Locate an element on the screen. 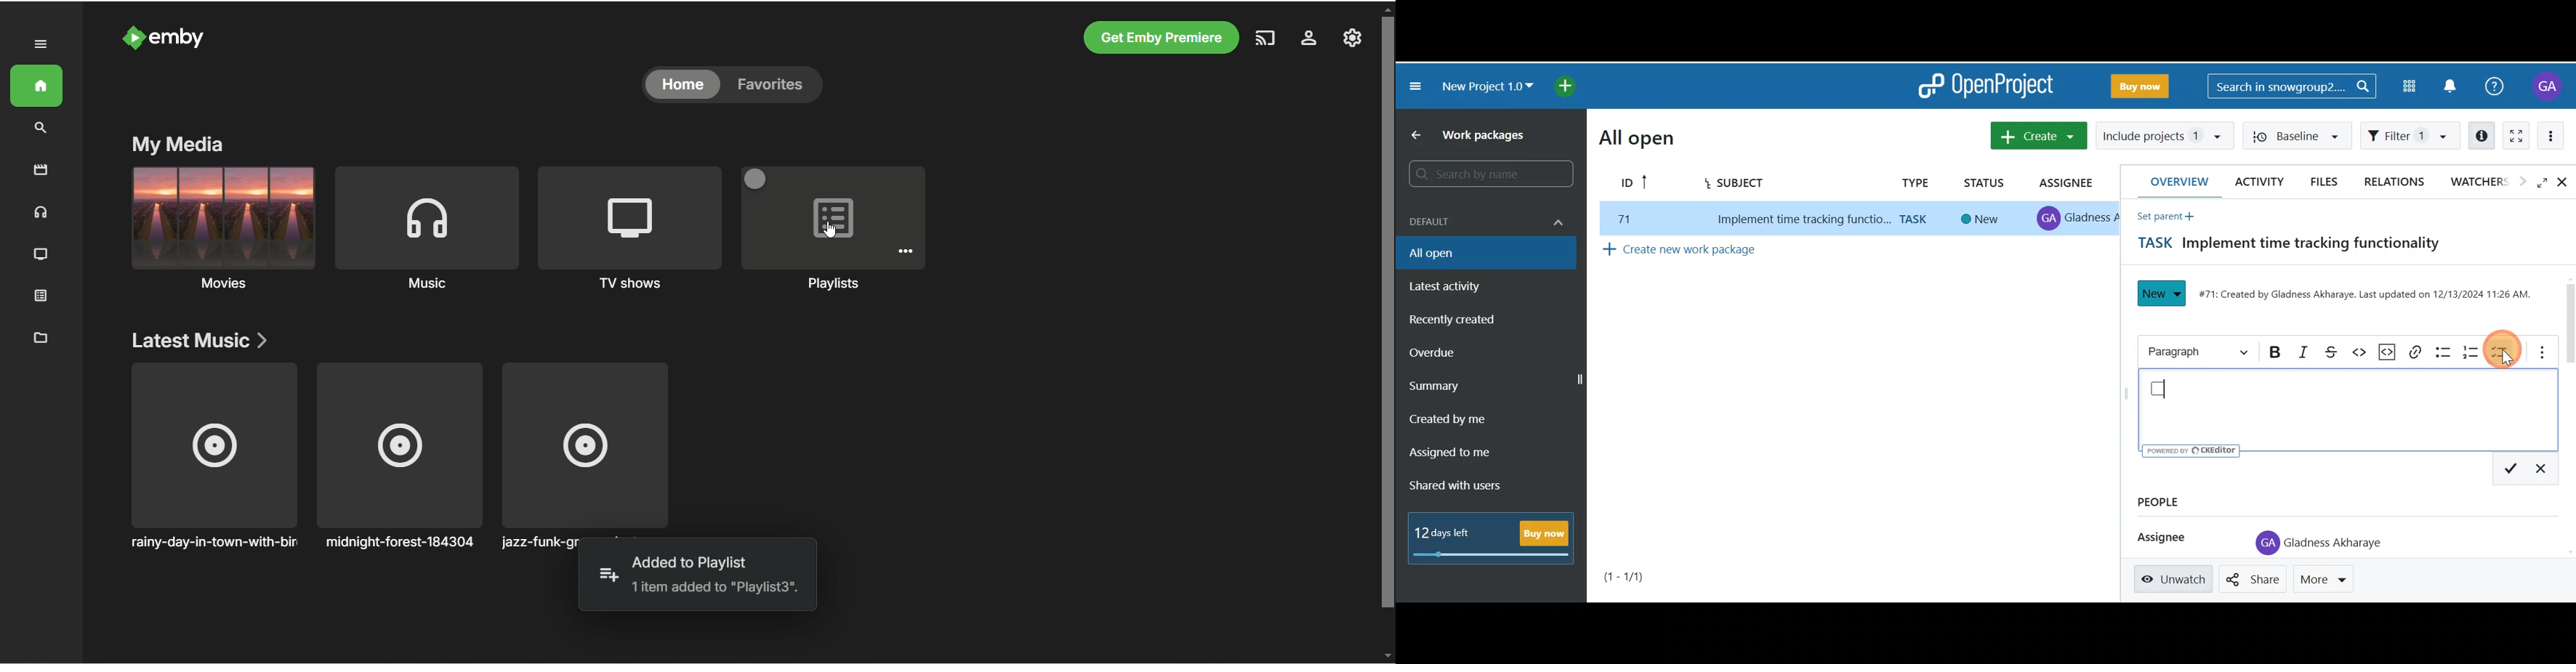  More is located at coordinates (2329, 576).